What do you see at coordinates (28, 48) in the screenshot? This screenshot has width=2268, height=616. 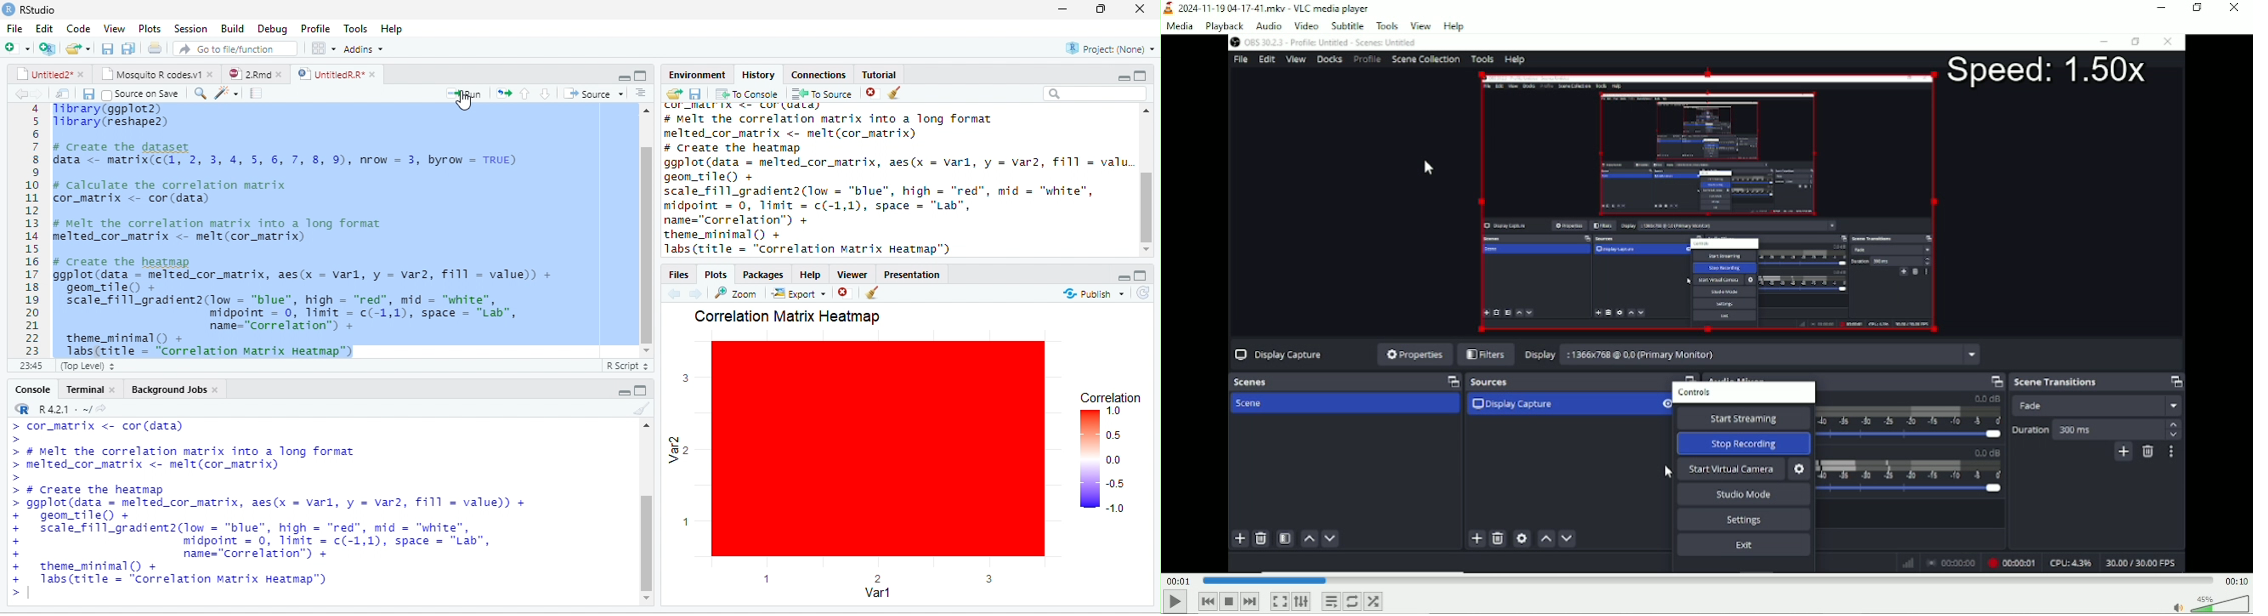 I see `add file` at bounding box center [28, 48].